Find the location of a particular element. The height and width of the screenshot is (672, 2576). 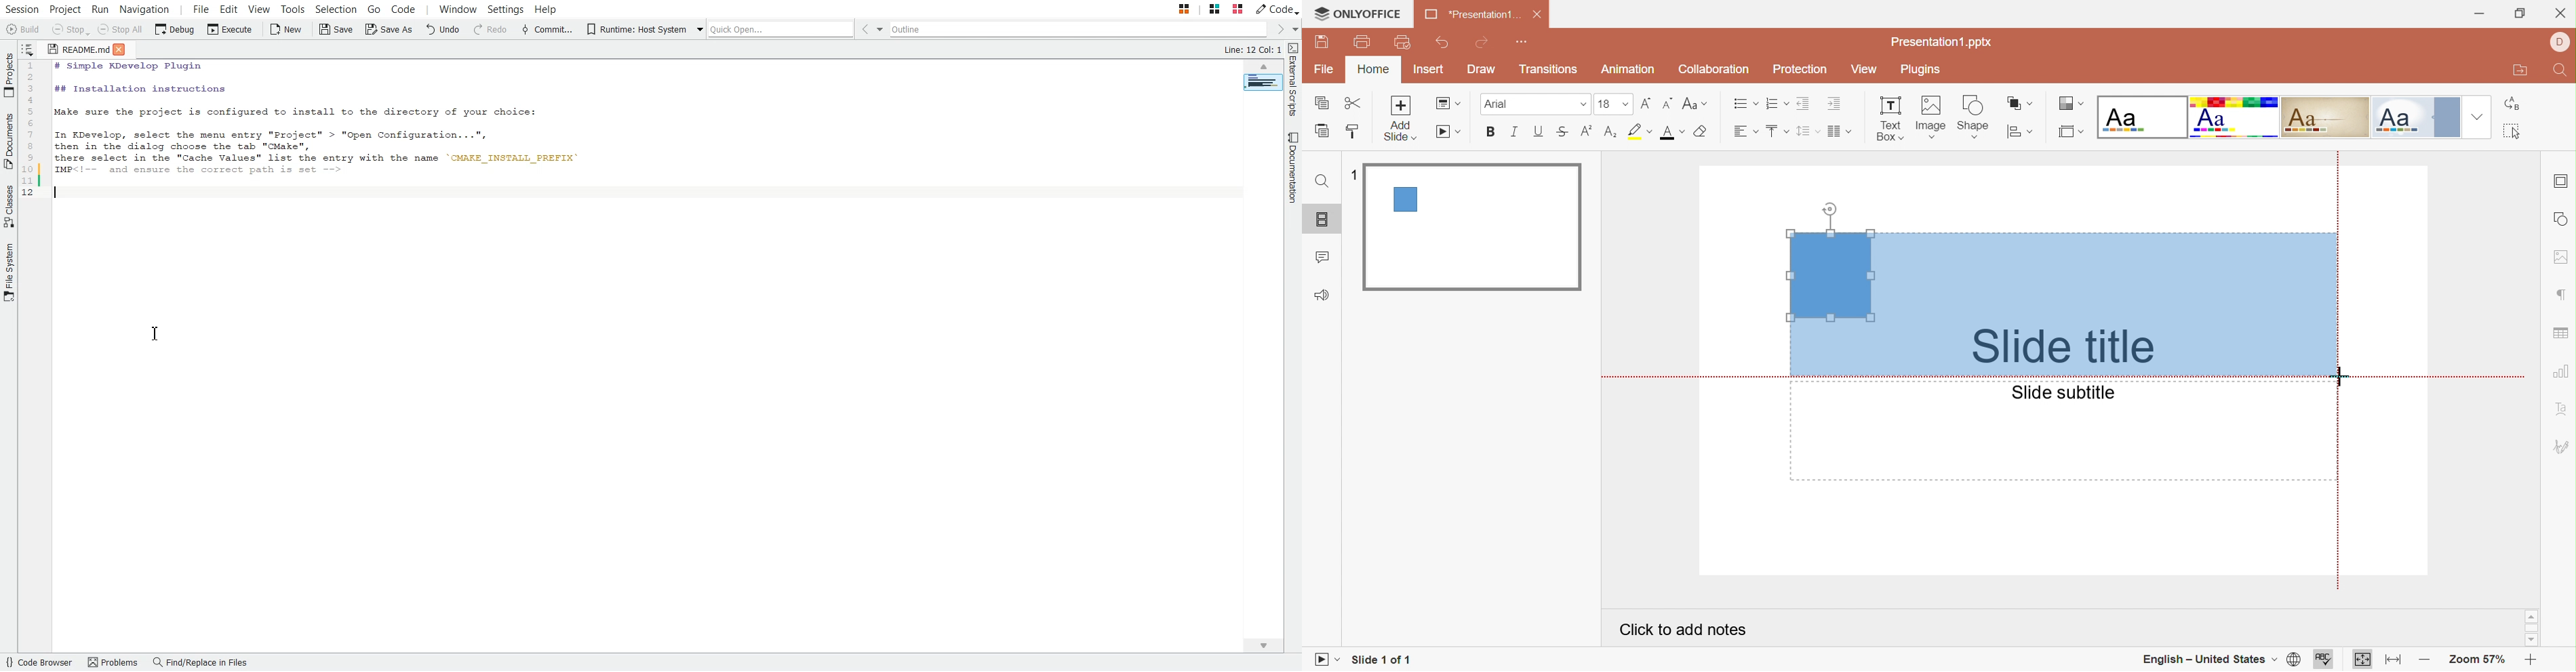

Slides is located at coordinates (1325, 220).